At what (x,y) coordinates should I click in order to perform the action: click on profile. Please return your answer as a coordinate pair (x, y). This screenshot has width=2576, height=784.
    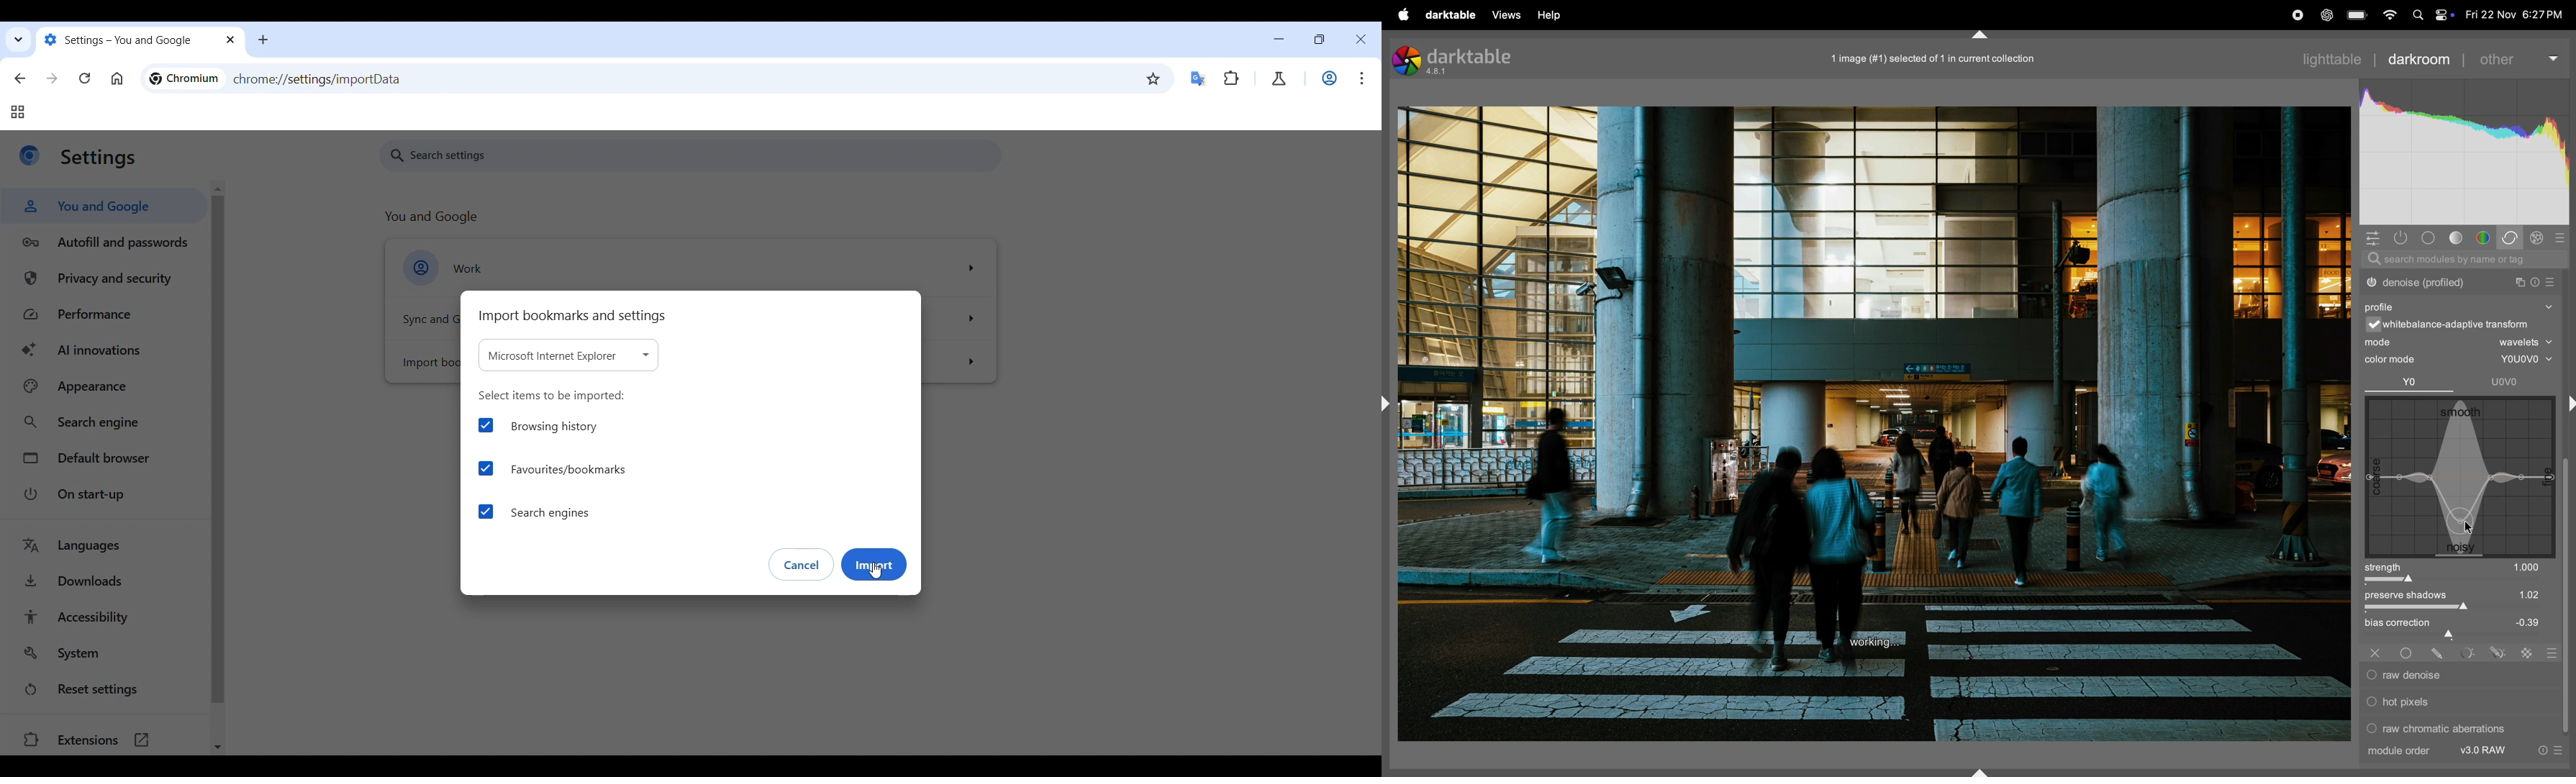
    Looking at the image, I should click on (2380, 307).